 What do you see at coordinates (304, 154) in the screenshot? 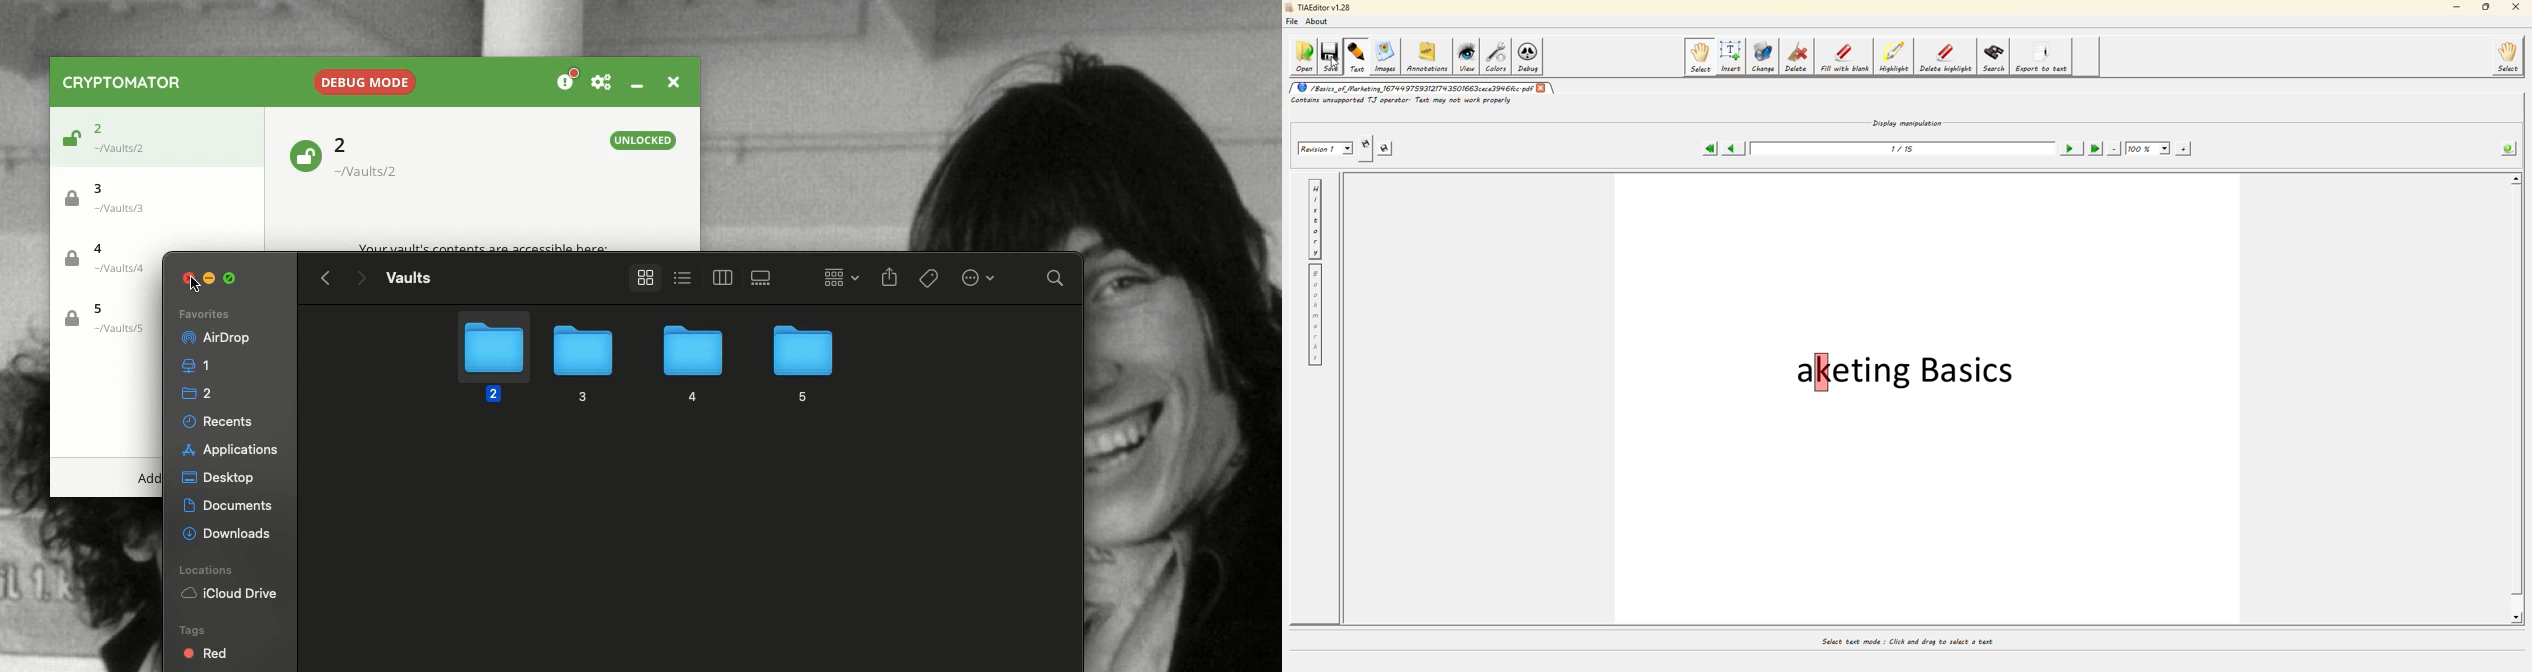
I see `Unlocked` at bounding box center [304, 154].